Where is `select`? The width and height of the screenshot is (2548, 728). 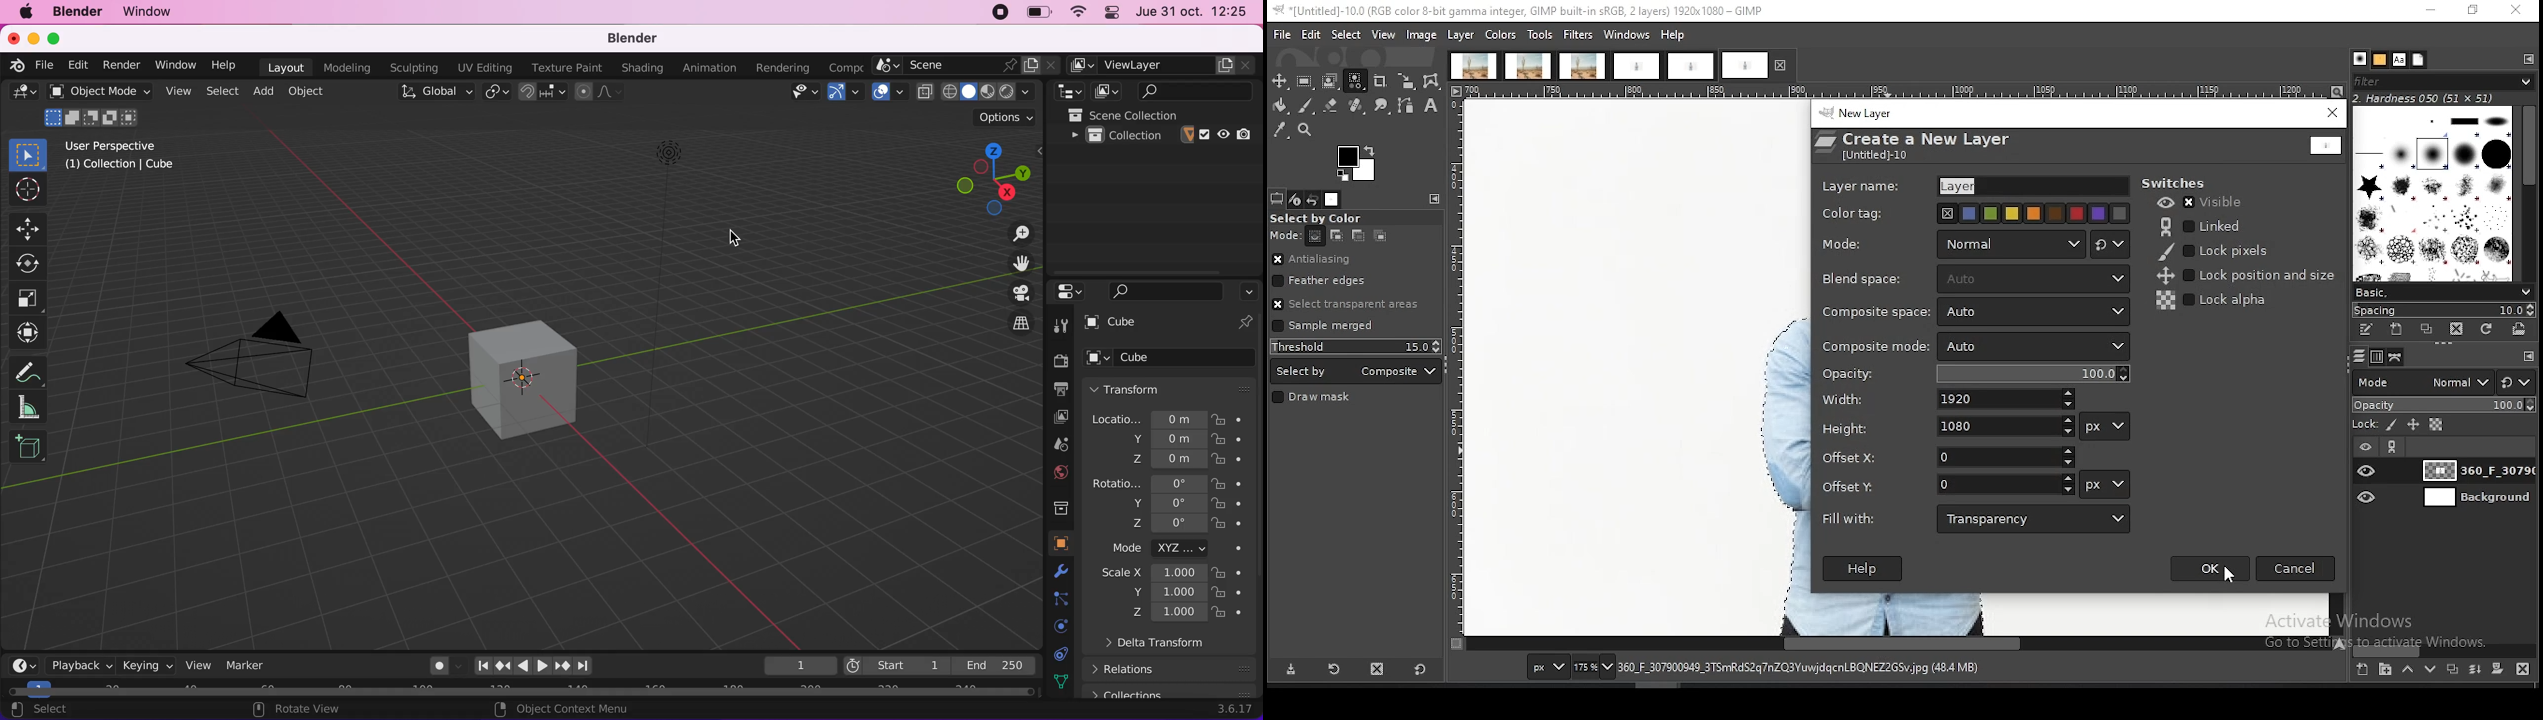 select is located at coordinates (223, 91).